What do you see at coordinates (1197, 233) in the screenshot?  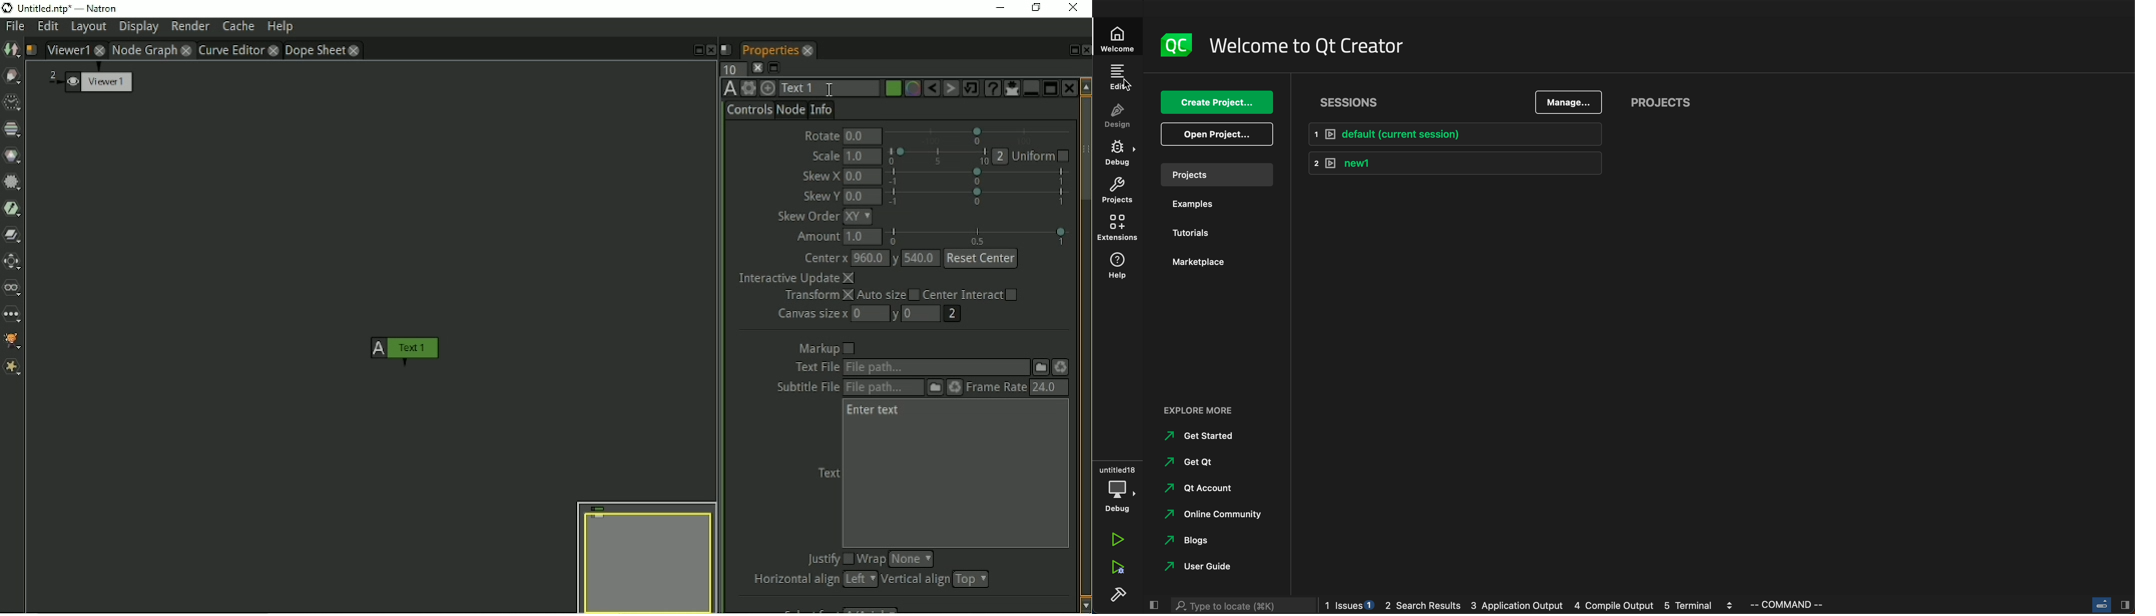 I see `tutorials` at bounding box center [1197, 233].